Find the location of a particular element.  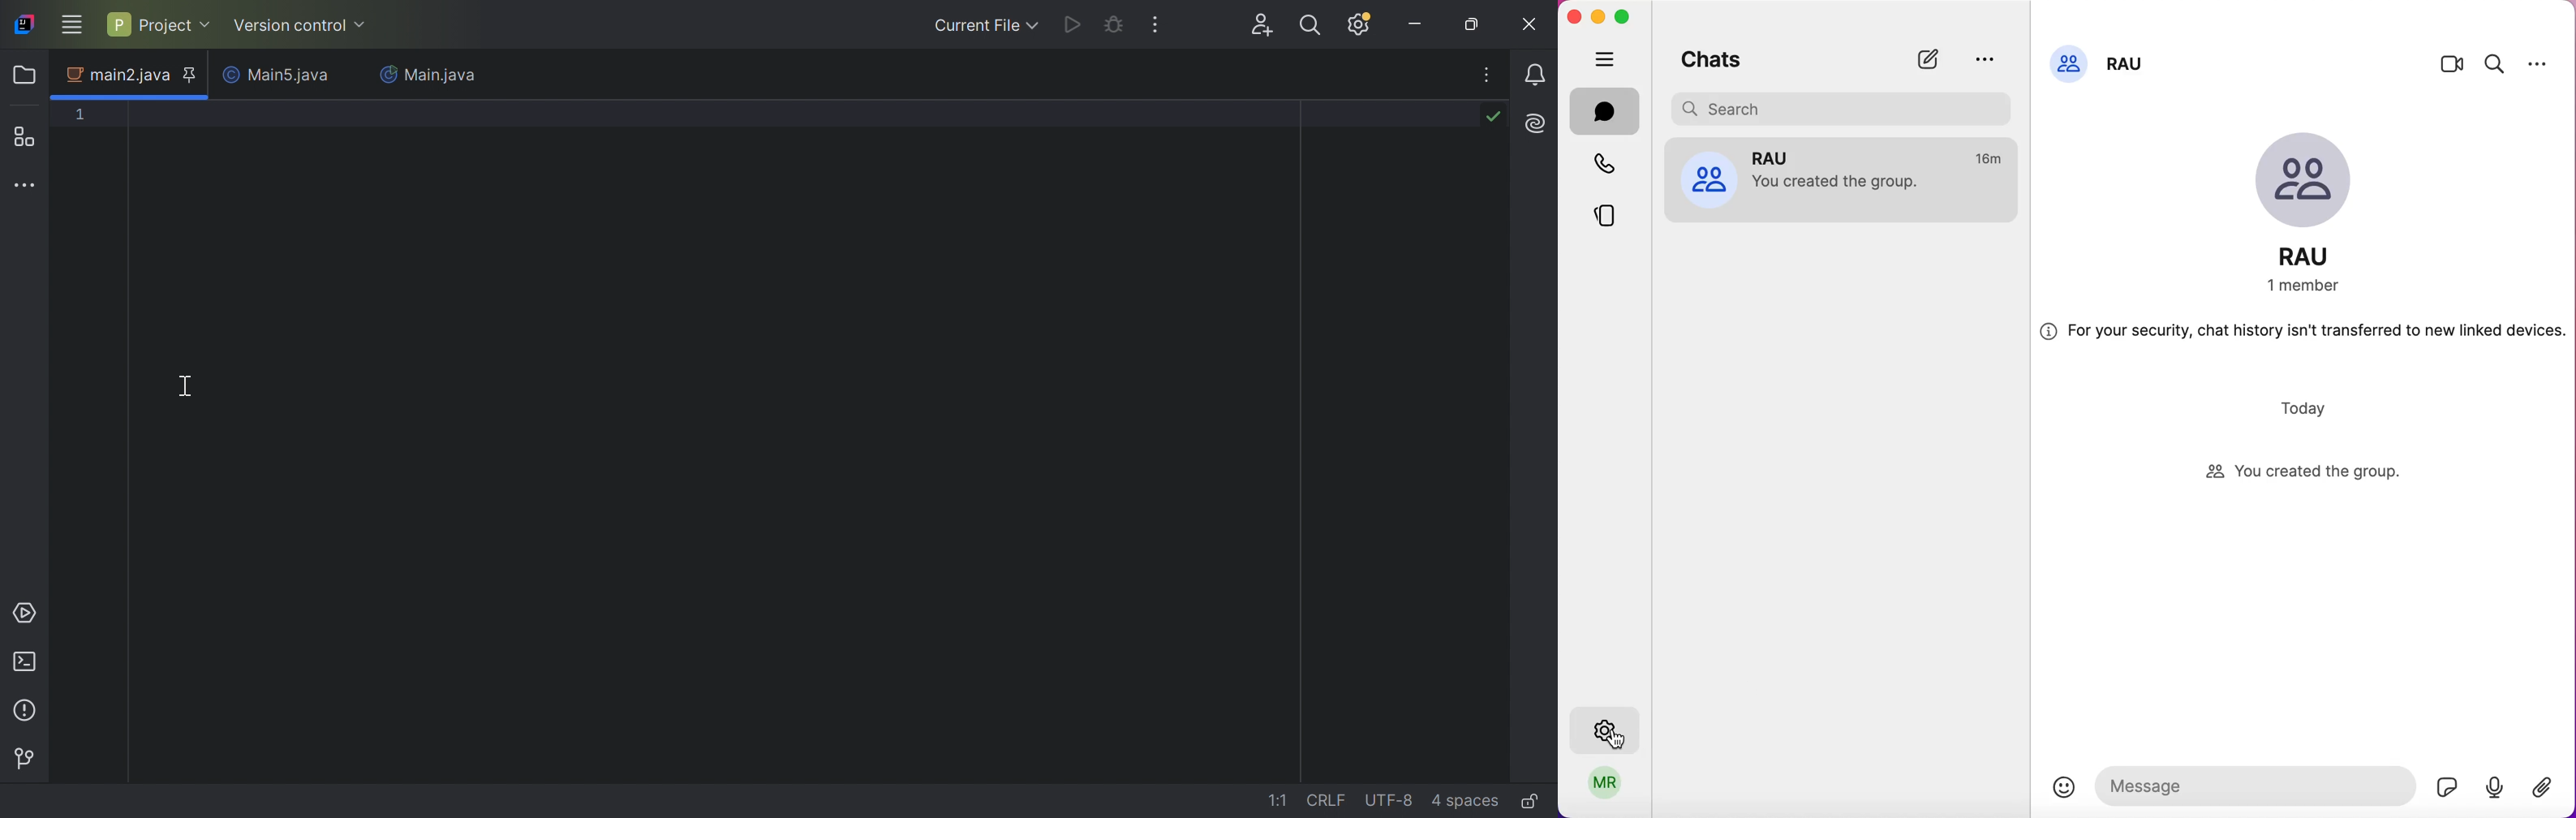

Version control is located at coordinates (301, 28).